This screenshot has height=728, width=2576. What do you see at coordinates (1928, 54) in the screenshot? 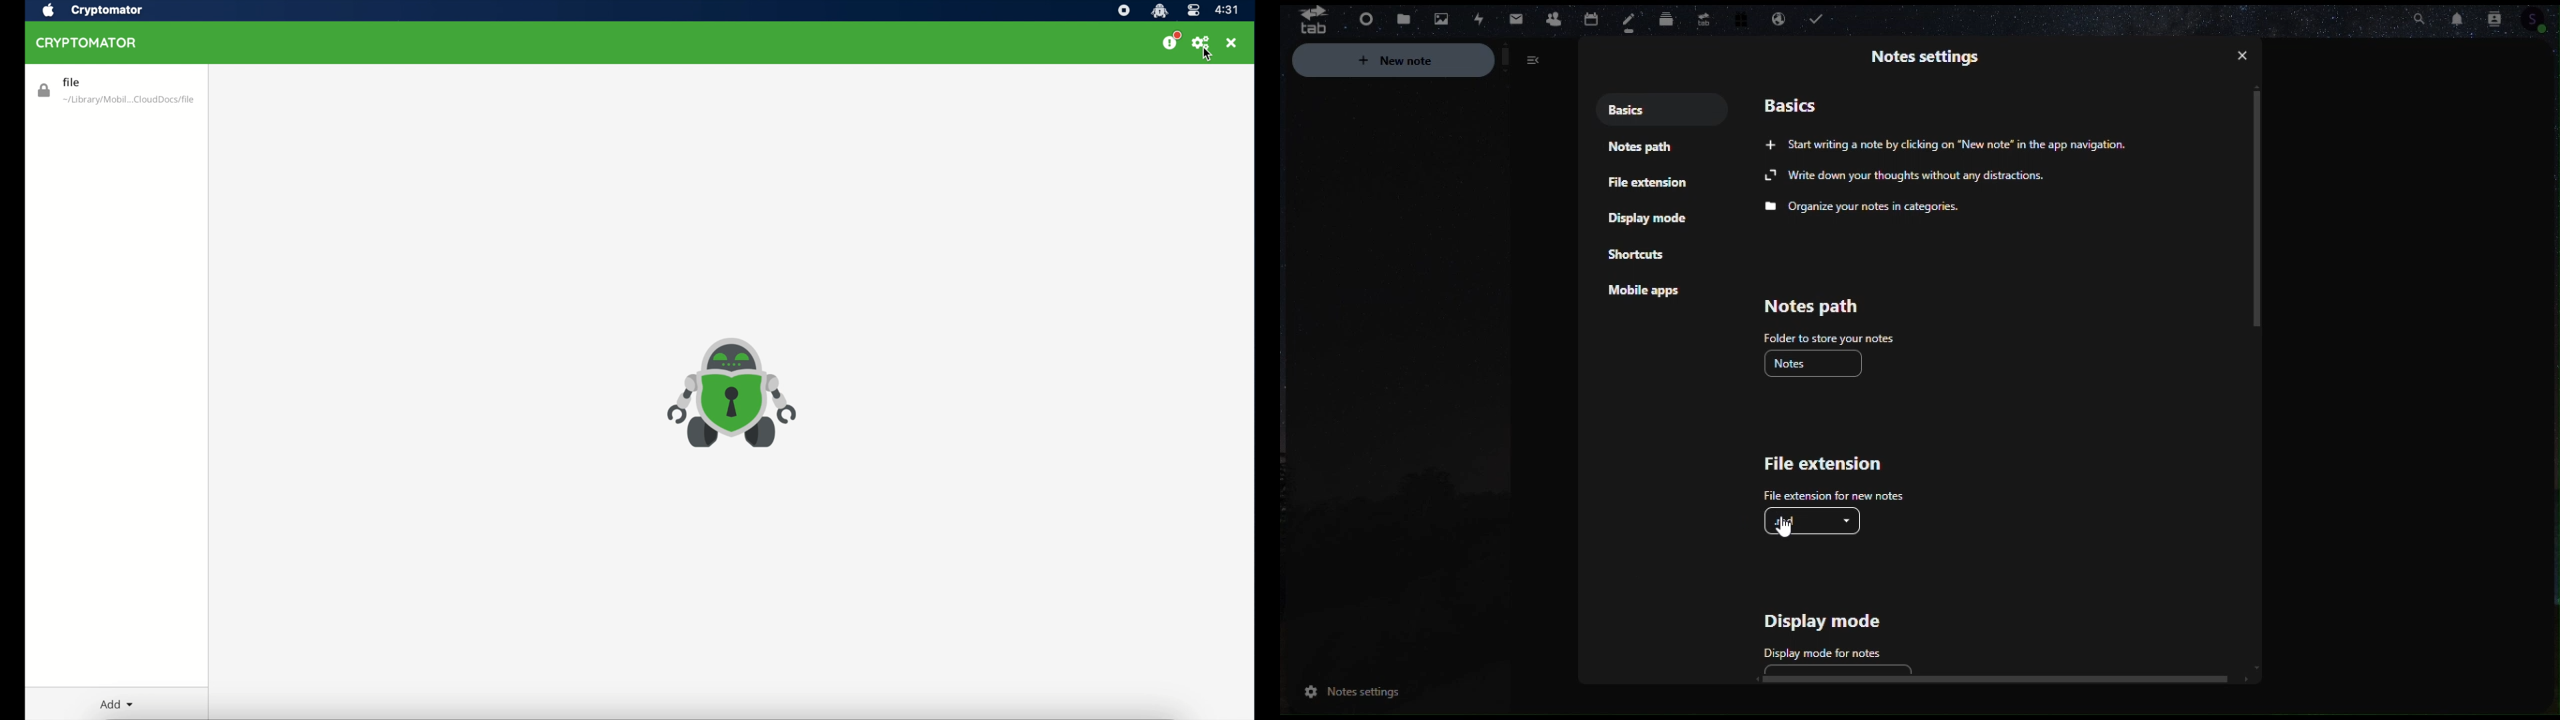
I see `Note setting` at bounding box center [1928, 54].